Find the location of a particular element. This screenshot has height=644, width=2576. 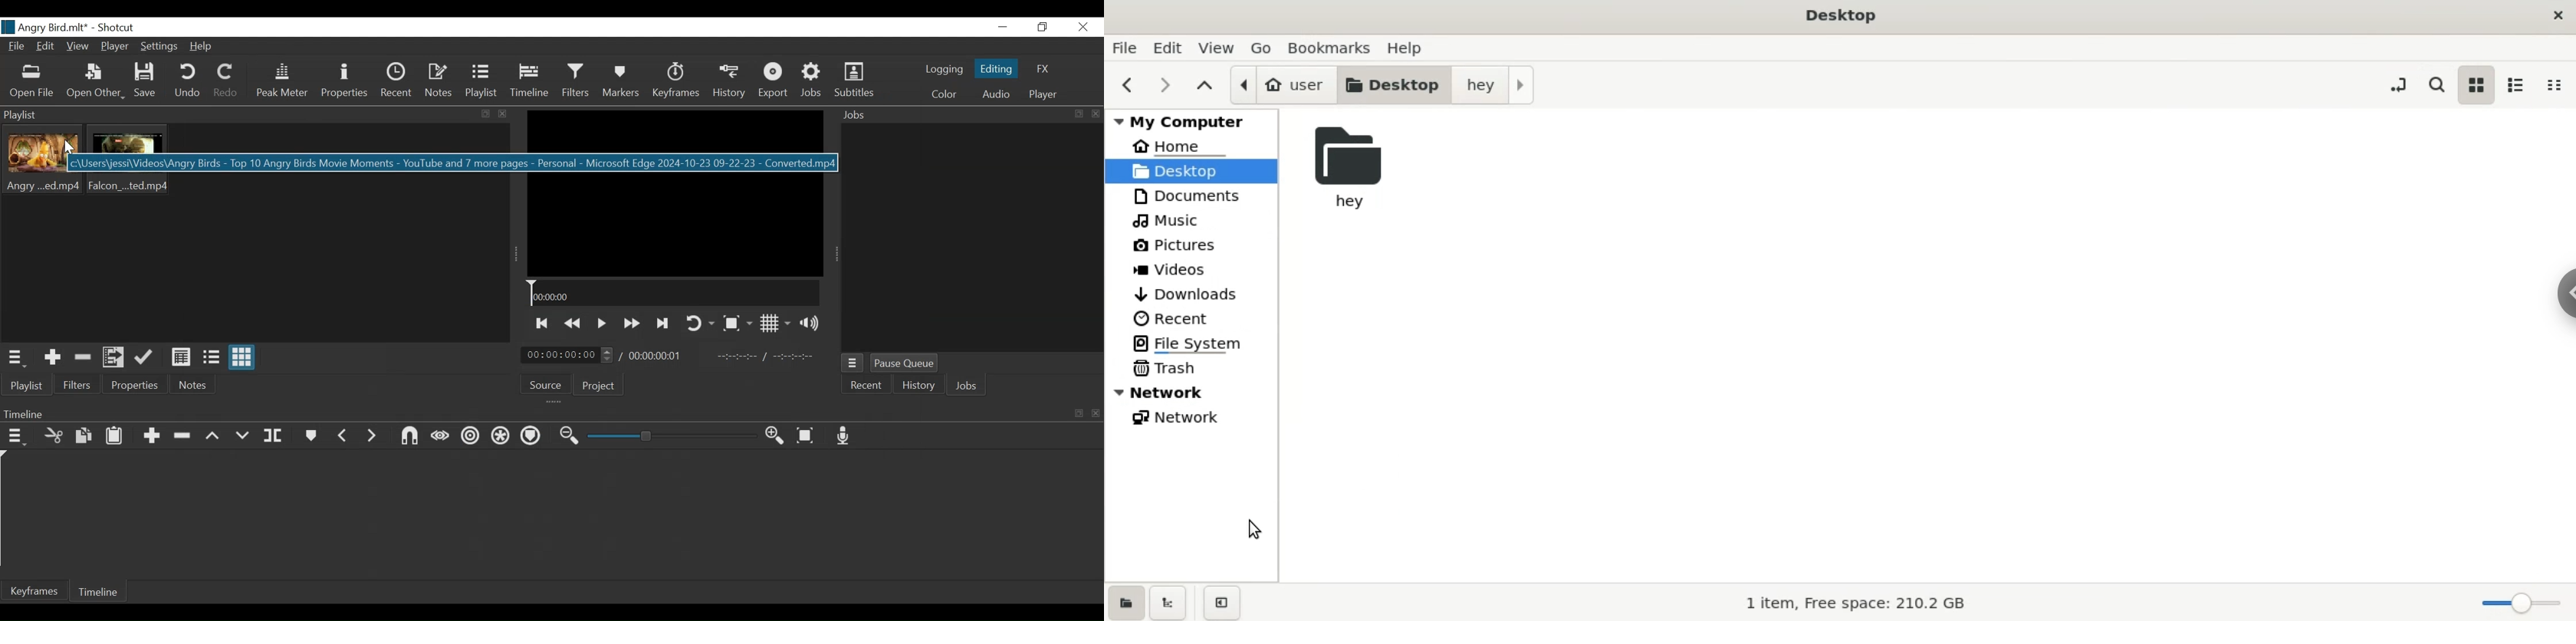

Open Other File is located at coordinates (32, 83).